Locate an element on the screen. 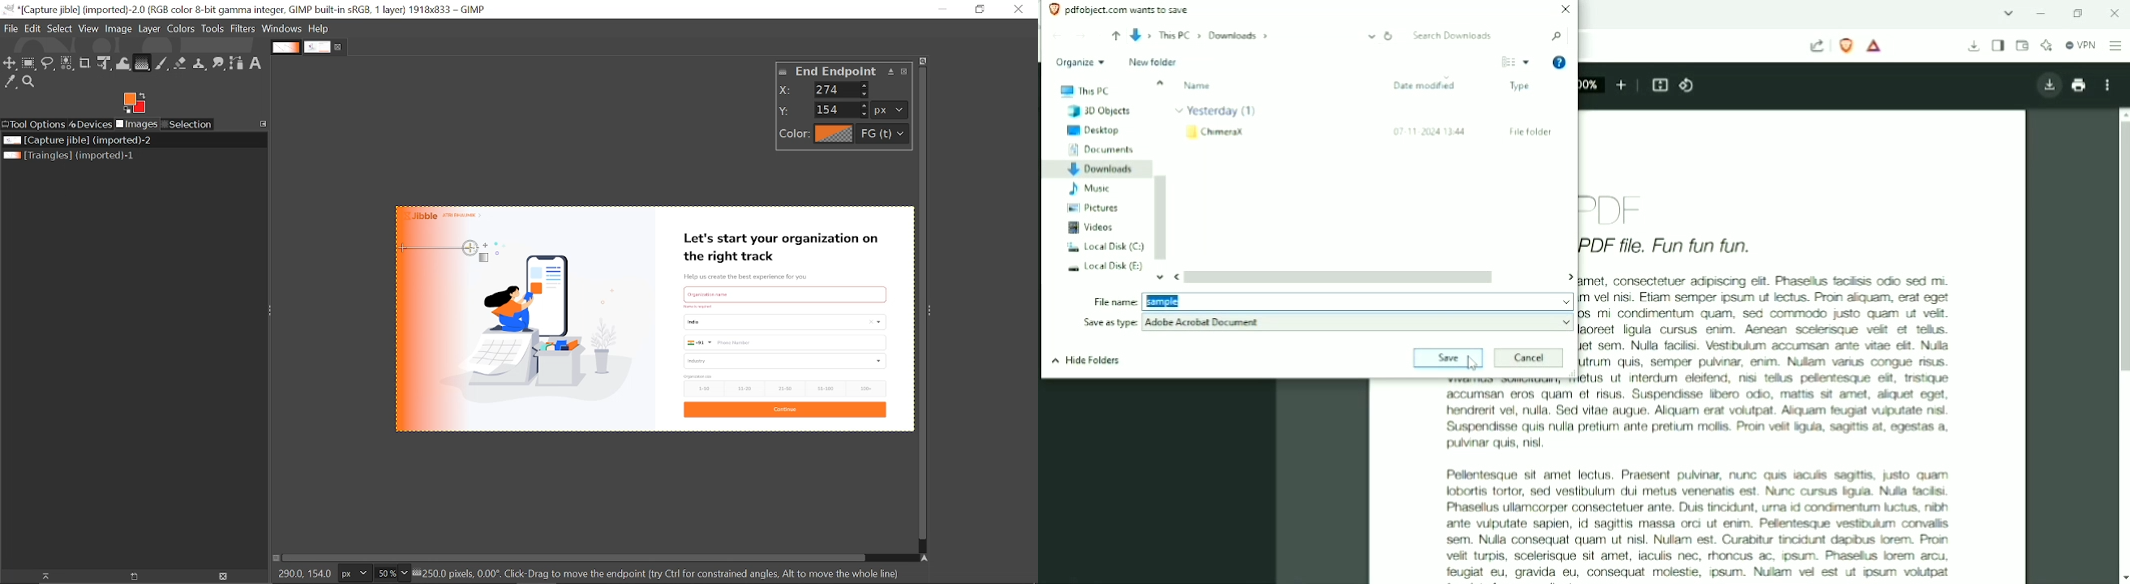 This screenshot has height=588, width=2156. Vertical scrollbar is located at coordinates (2122, 248).